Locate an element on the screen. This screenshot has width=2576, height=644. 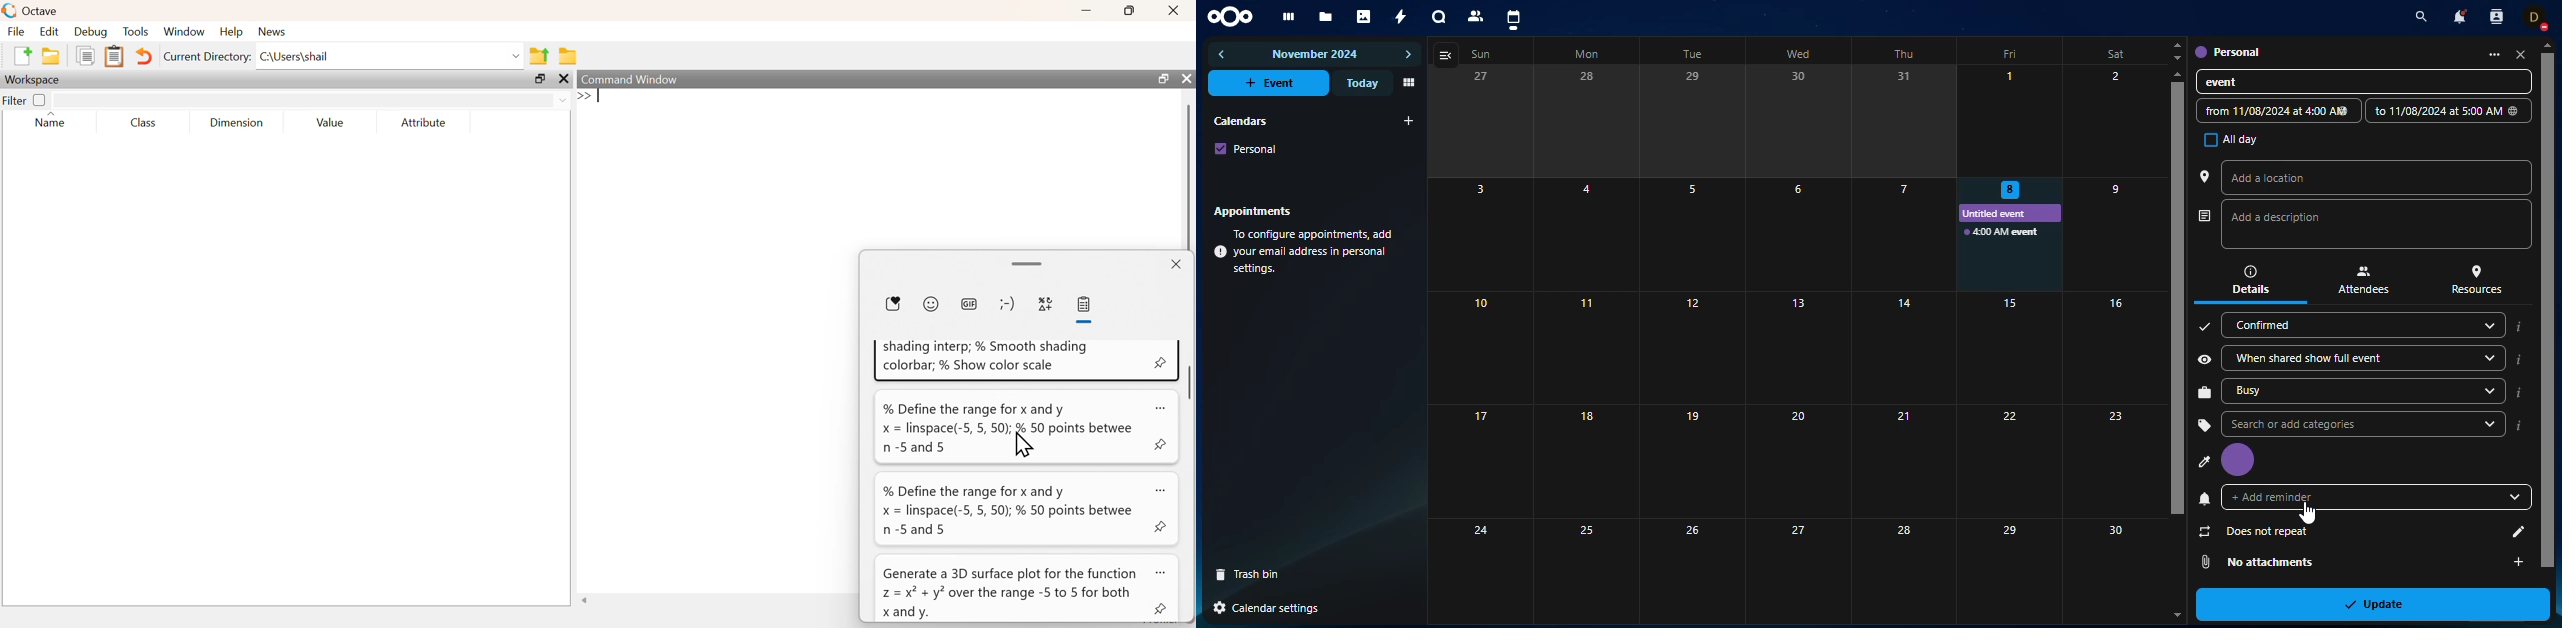
pin is located at coordinates (1164, 445).